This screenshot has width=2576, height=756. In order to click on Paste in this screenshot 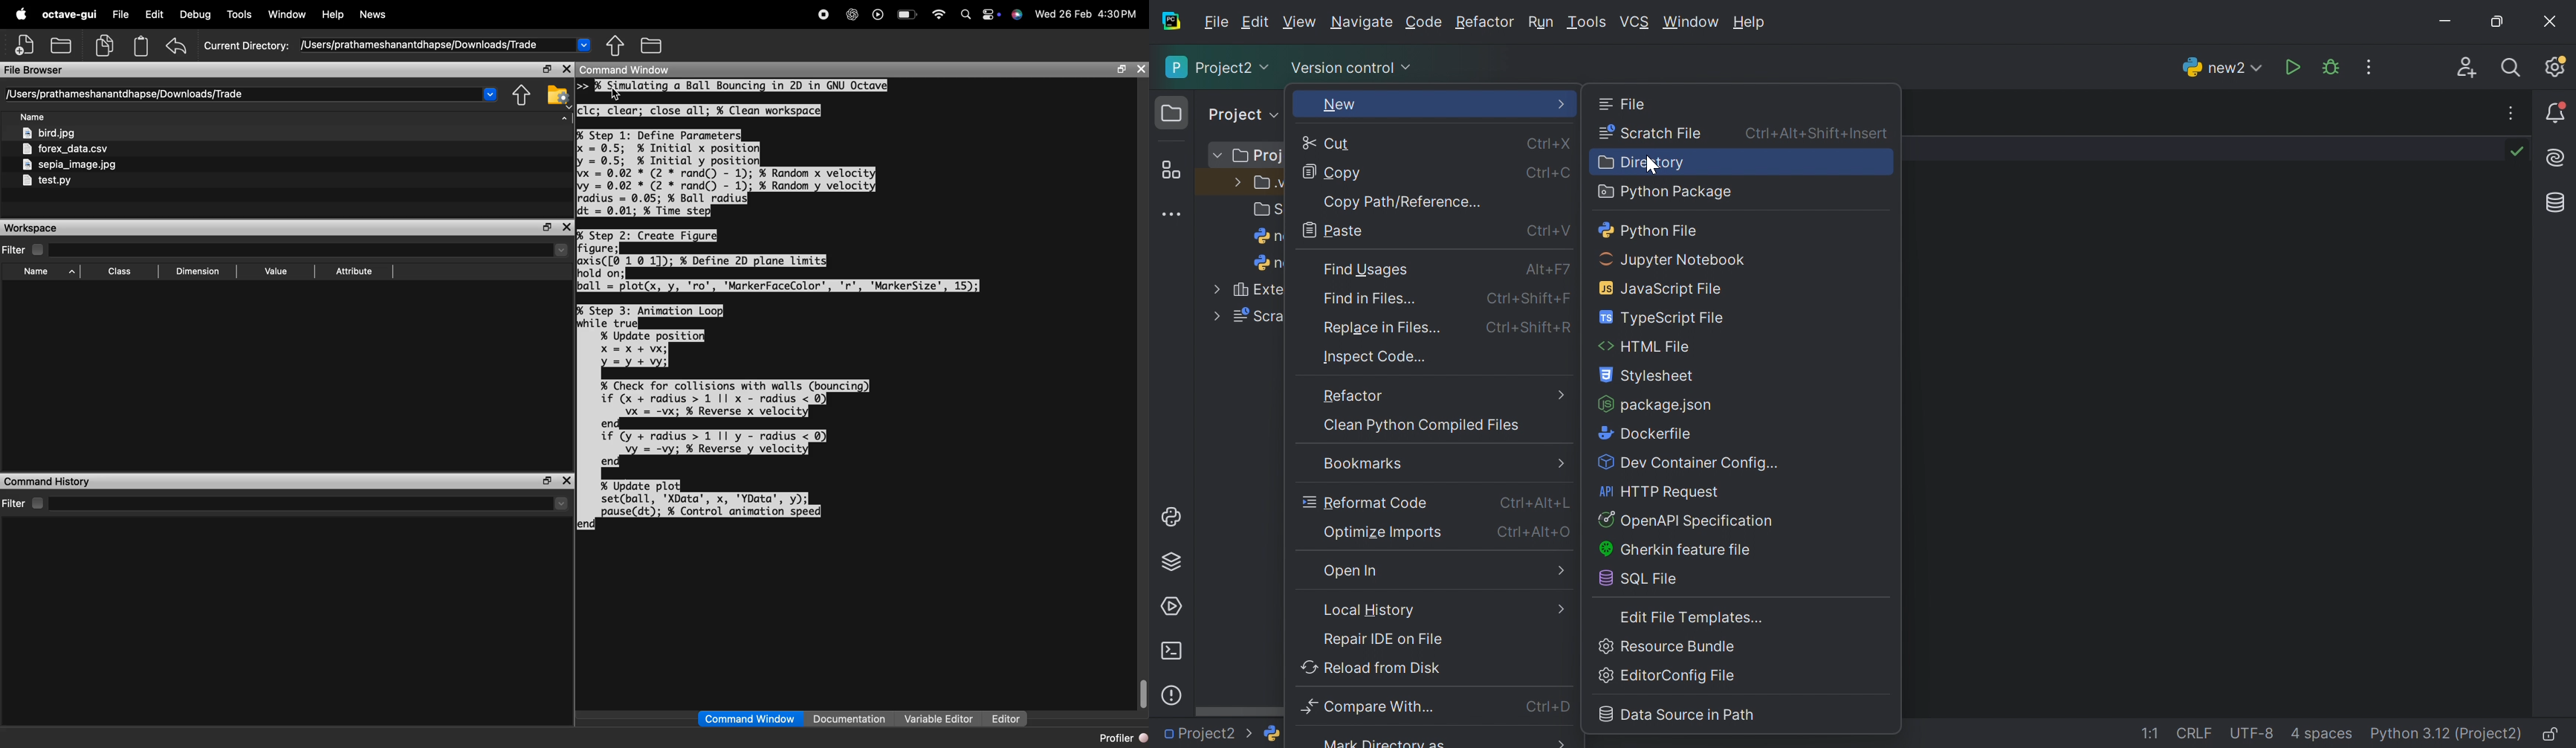, I will do `click(1337, 230)`.